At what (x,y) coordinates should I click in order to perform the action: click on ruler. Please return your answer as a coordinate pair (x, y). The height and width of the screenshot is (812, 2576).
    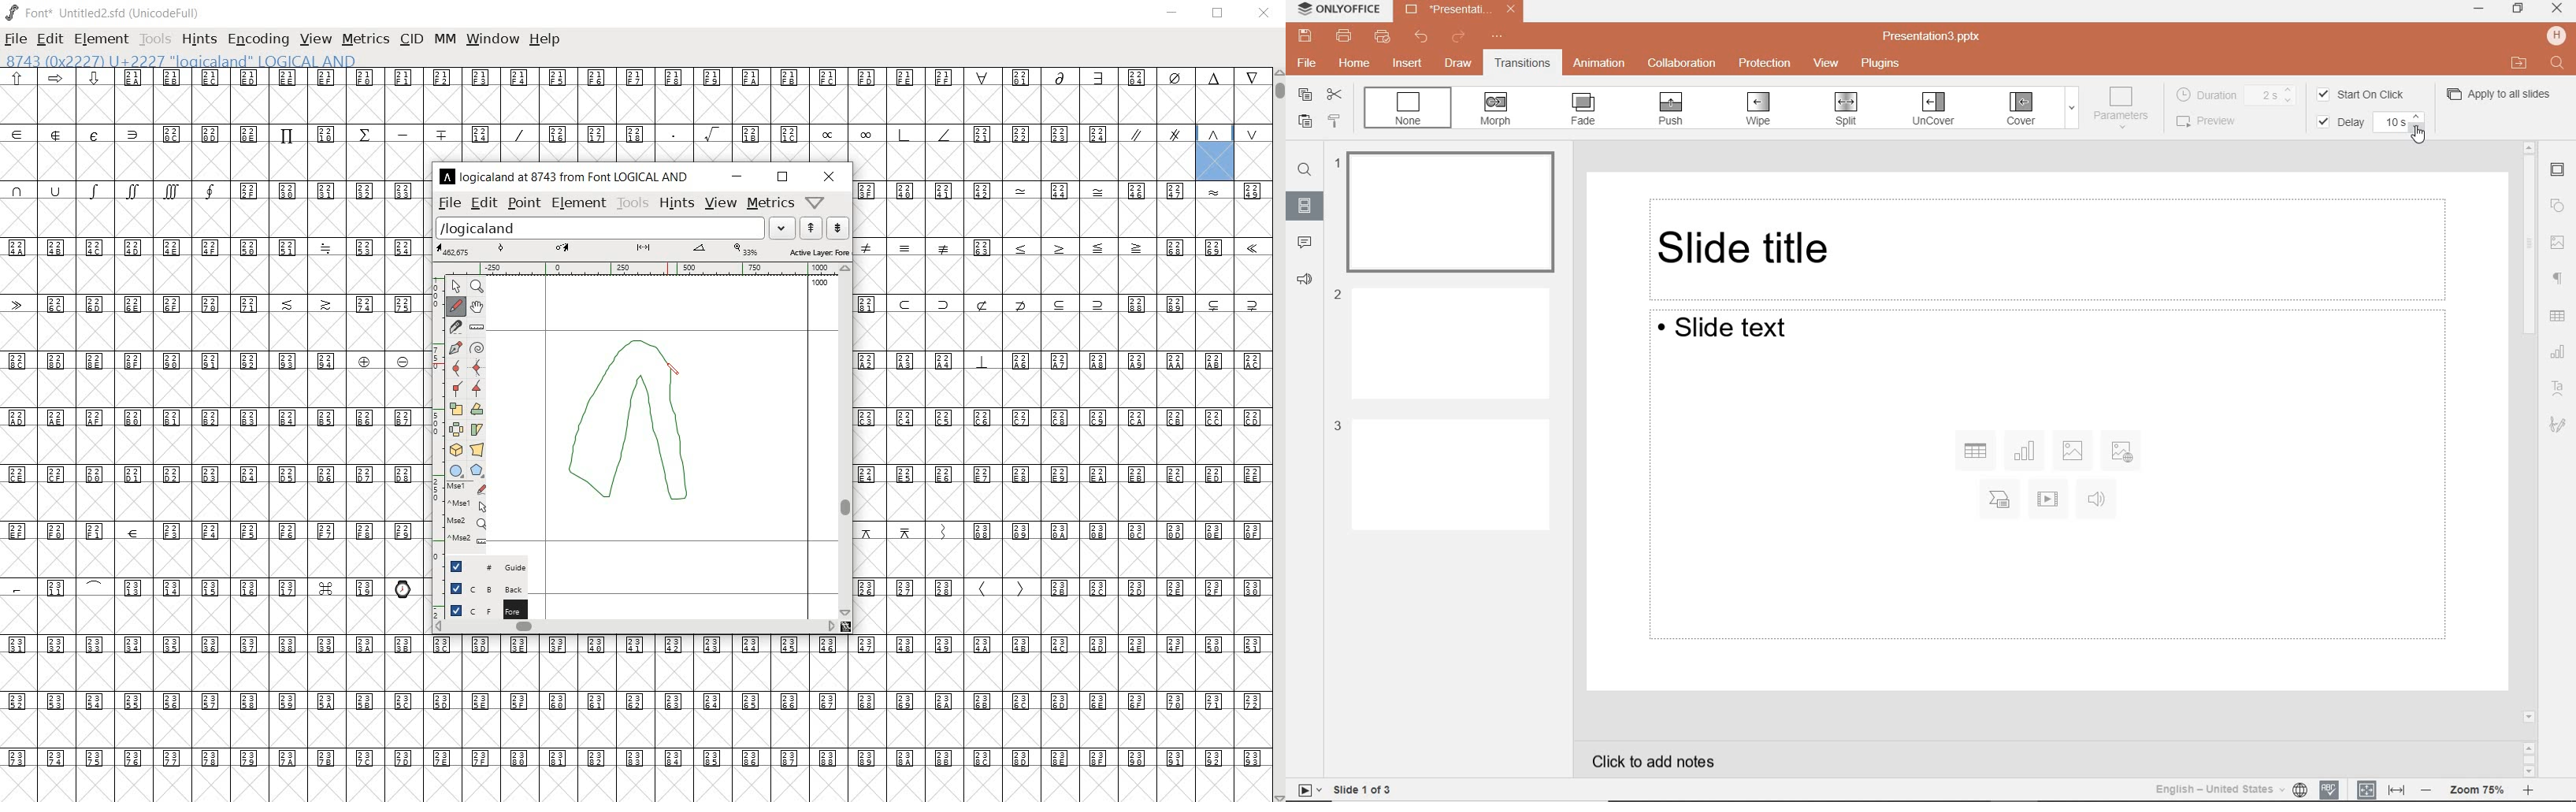
    Looking at the image, I should click on (639, 269).